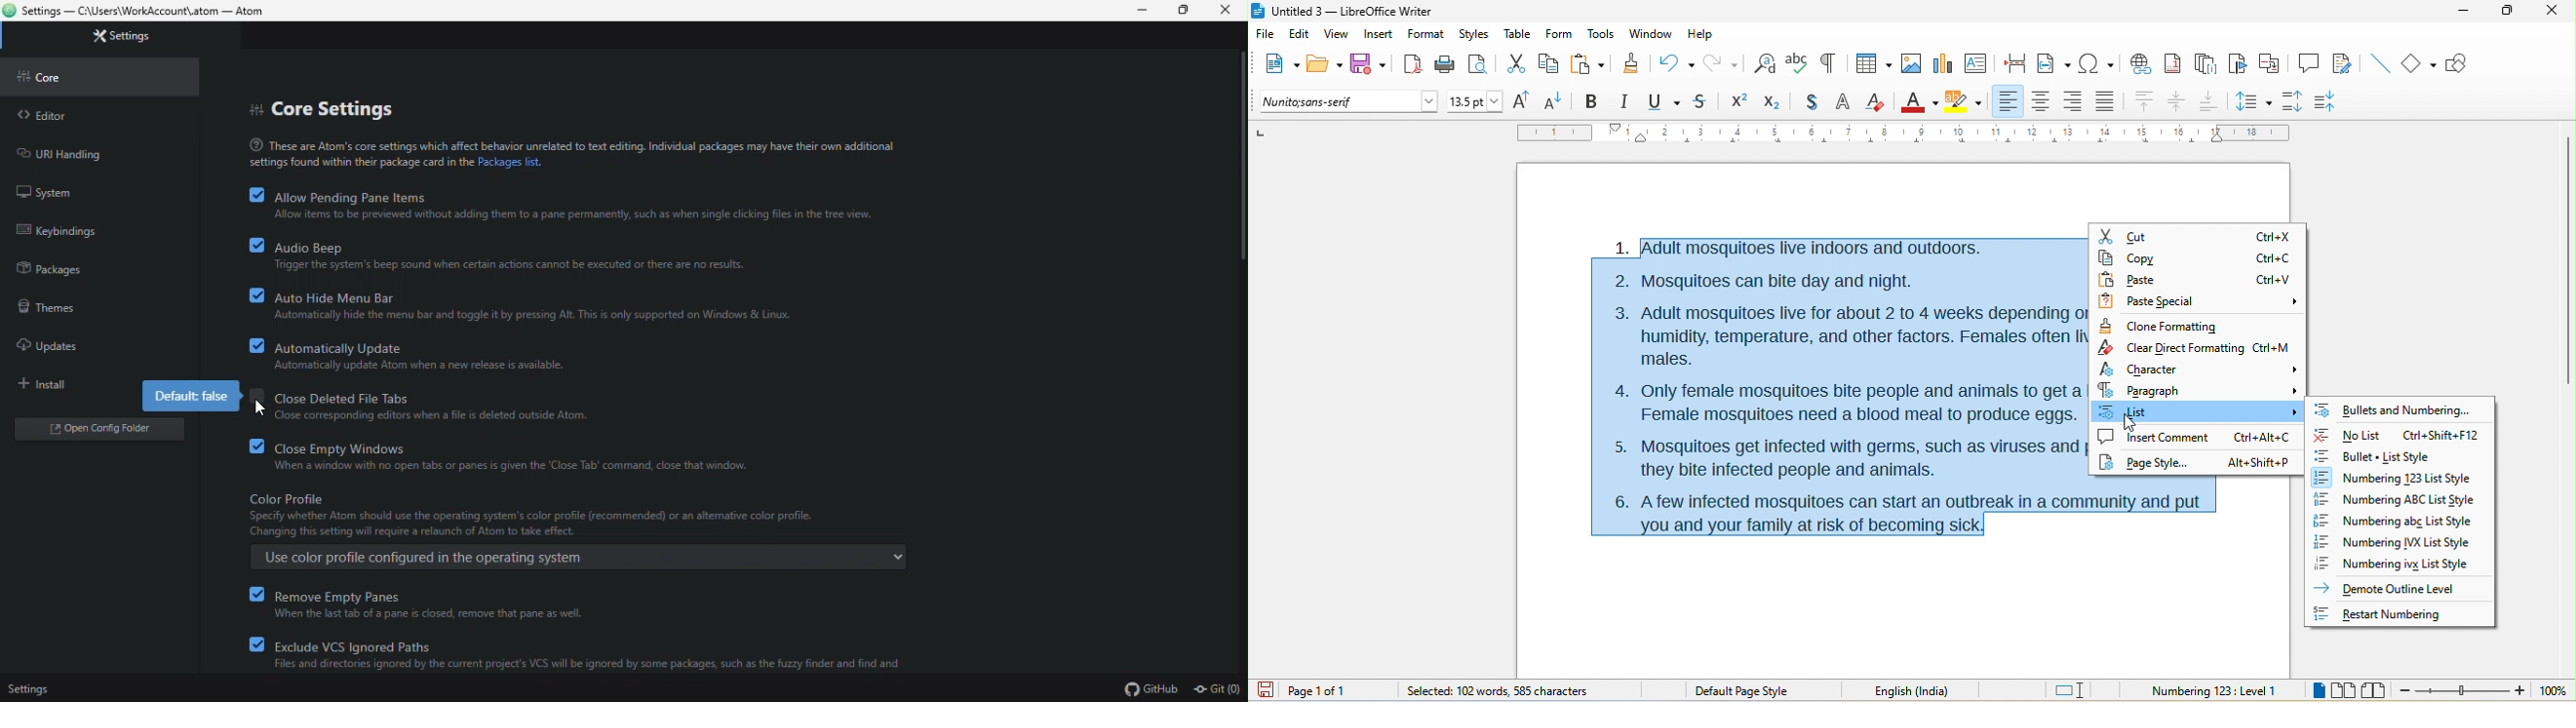 The image size is (2576, 728). What do you see at coordinates (1628, 102) in the screenshot?
I see `italic` at bounding box center [1628, 102].